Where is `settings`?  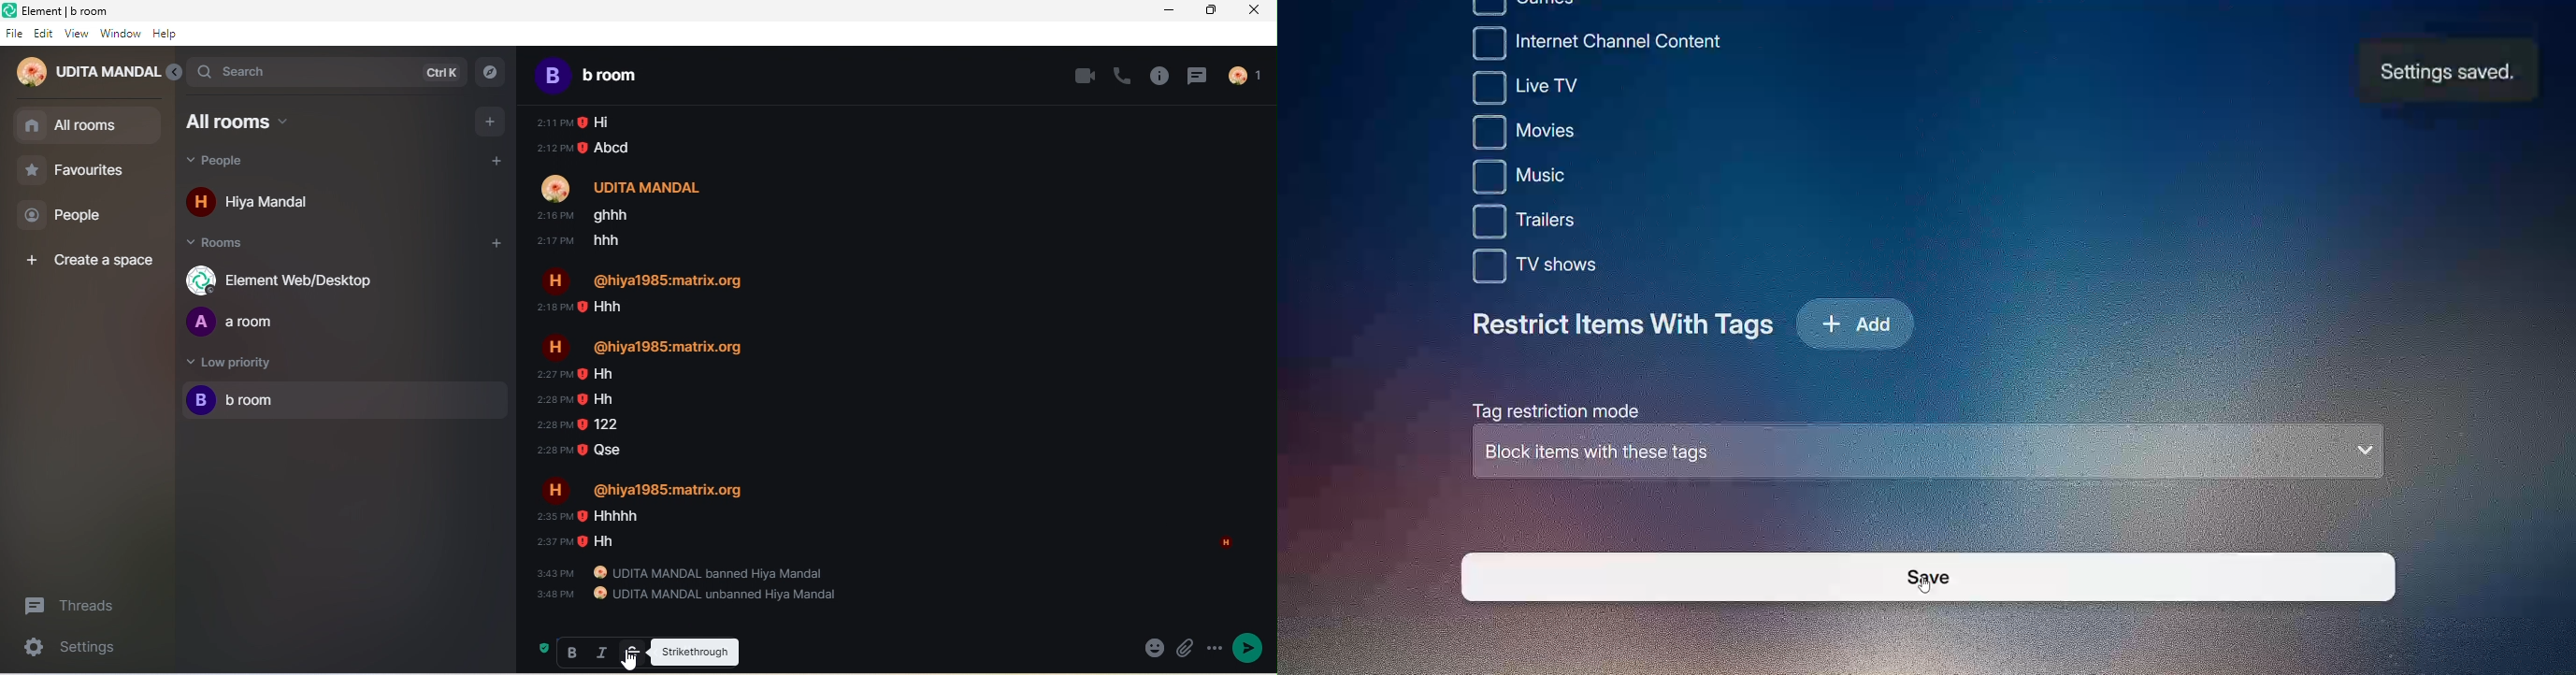
settings is located at coordinates (62, 649).